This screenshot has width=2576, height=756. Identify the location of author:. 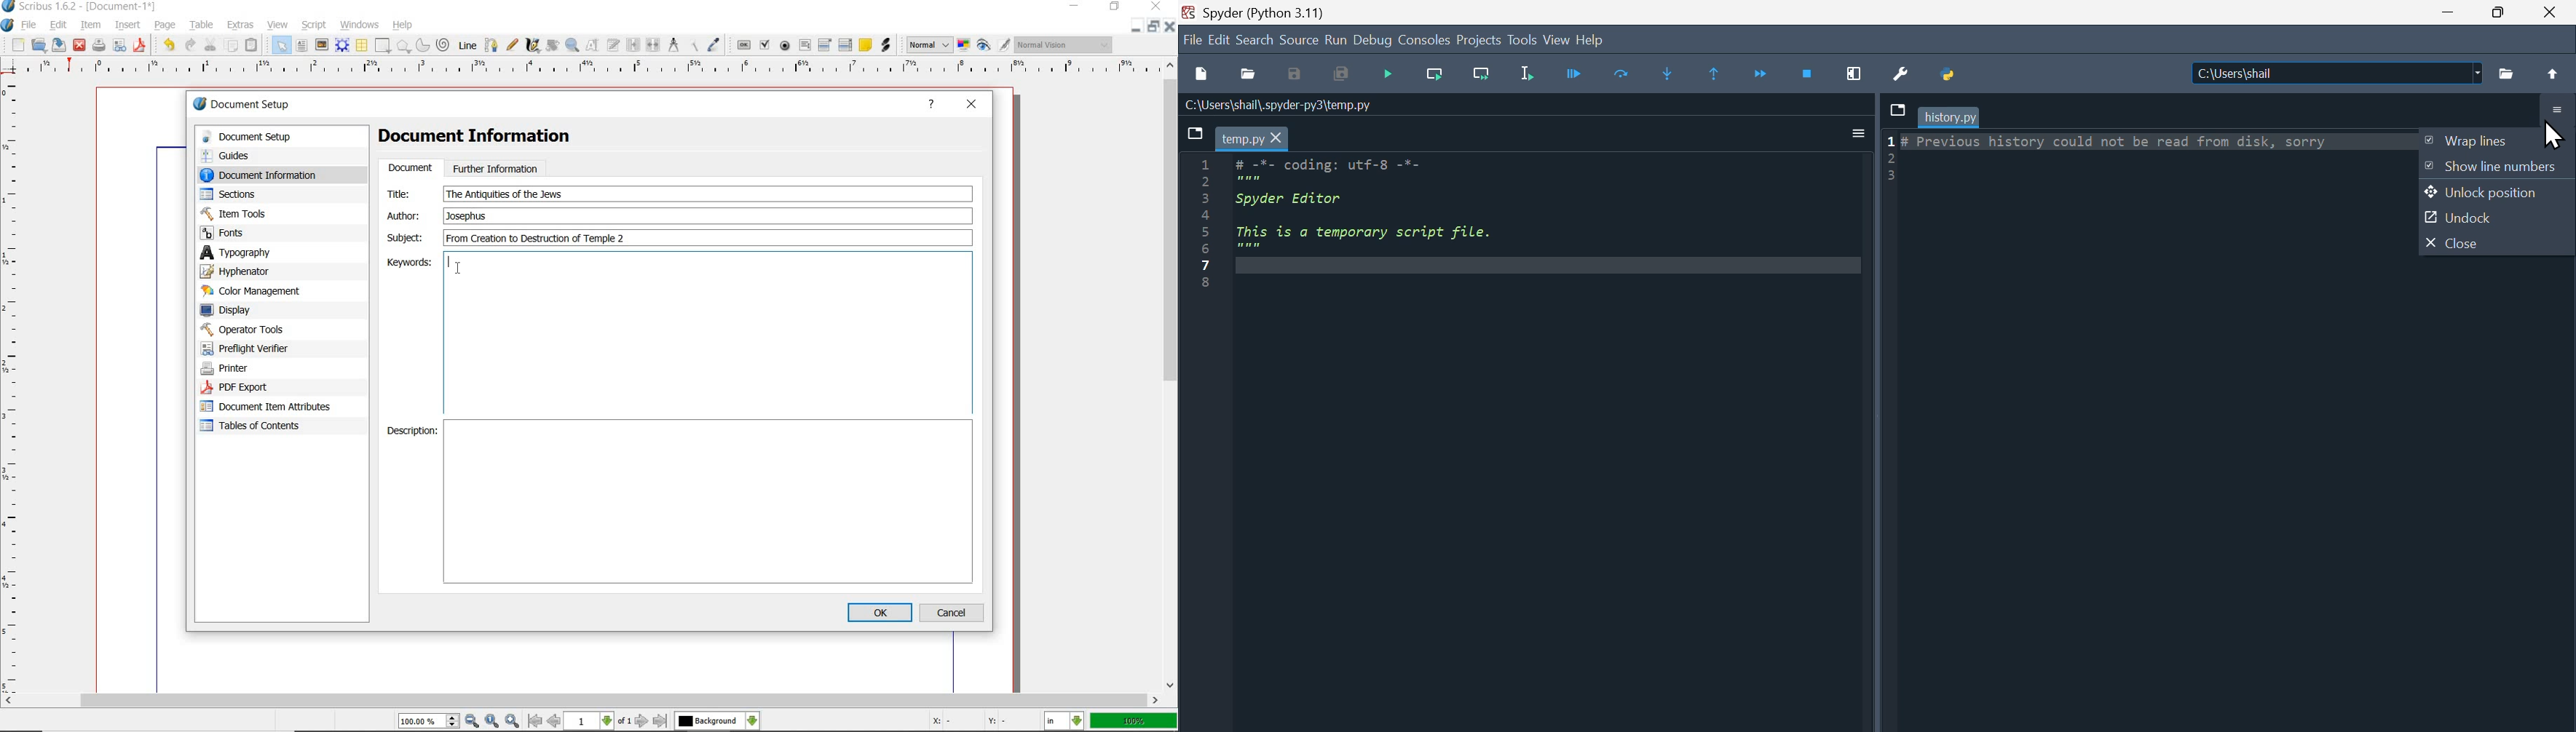
(406, 215).